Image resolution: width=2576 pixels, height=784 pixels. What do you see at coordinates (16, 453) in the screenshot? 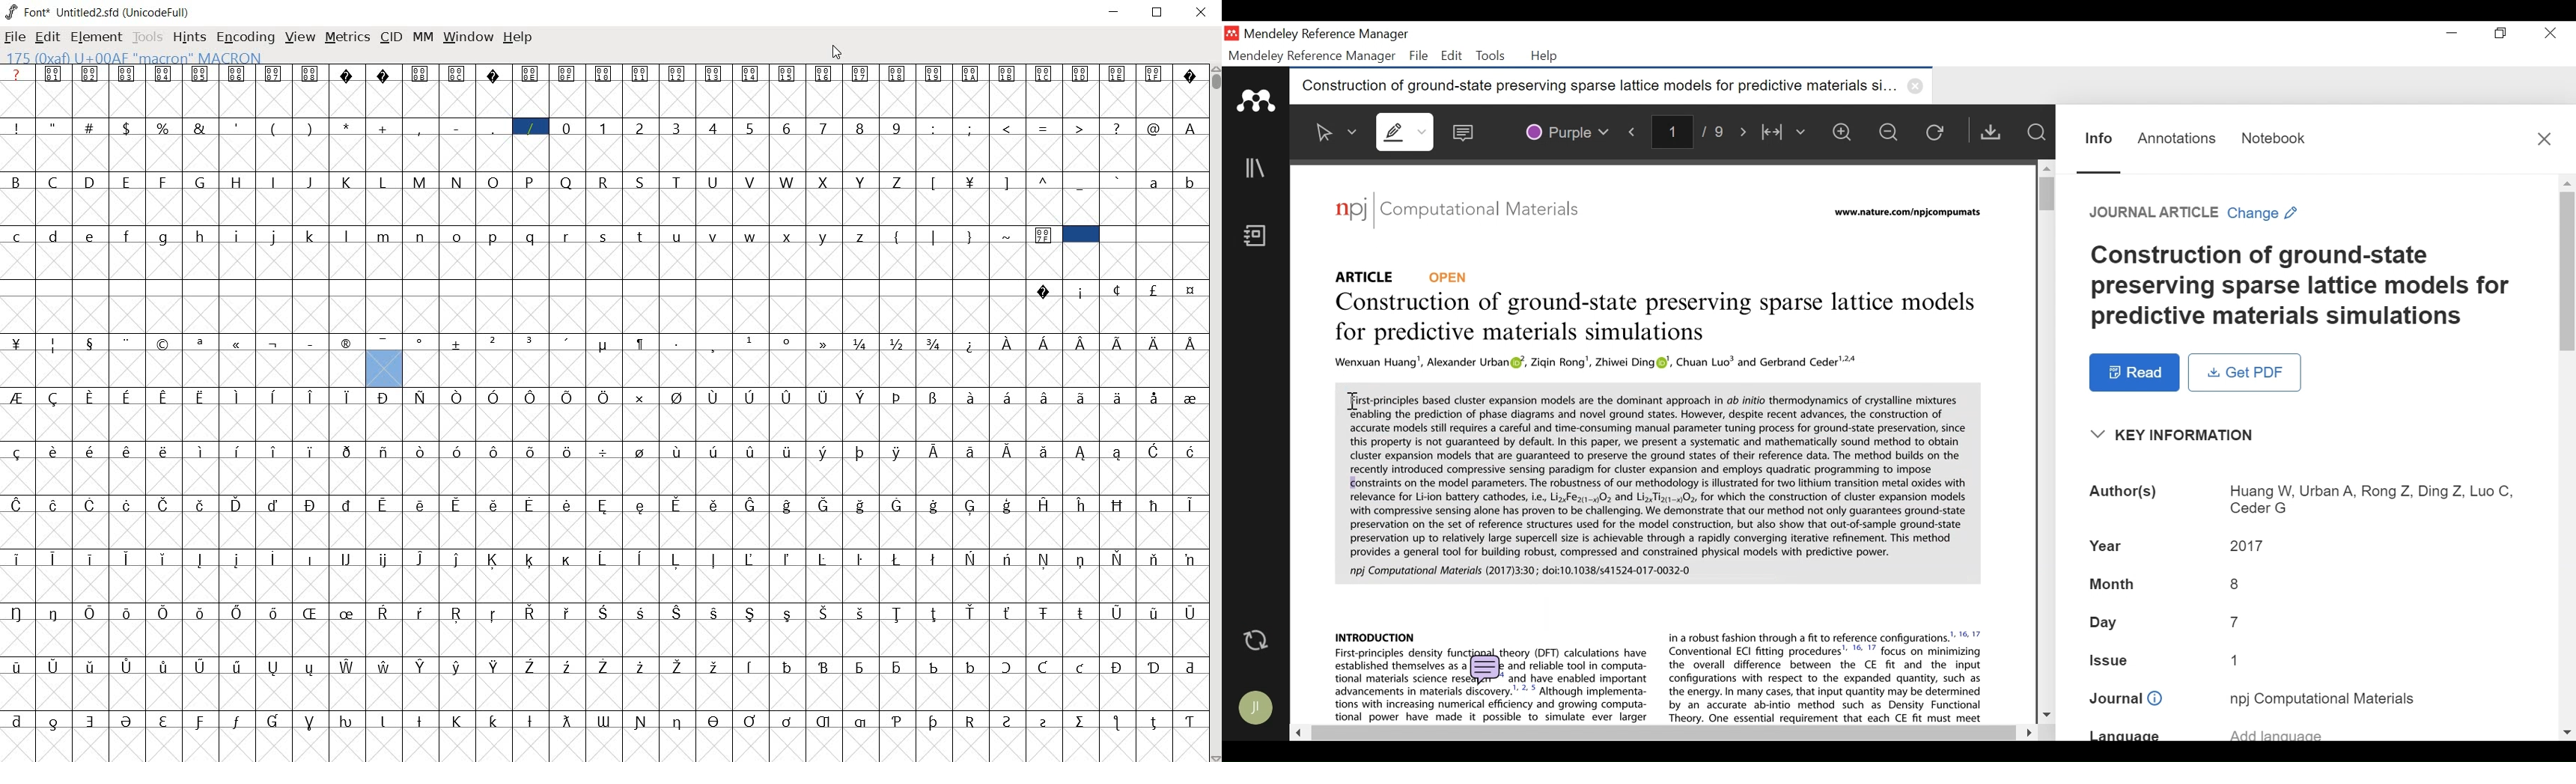
I see `Symbol` at bounding box center [16, 453].